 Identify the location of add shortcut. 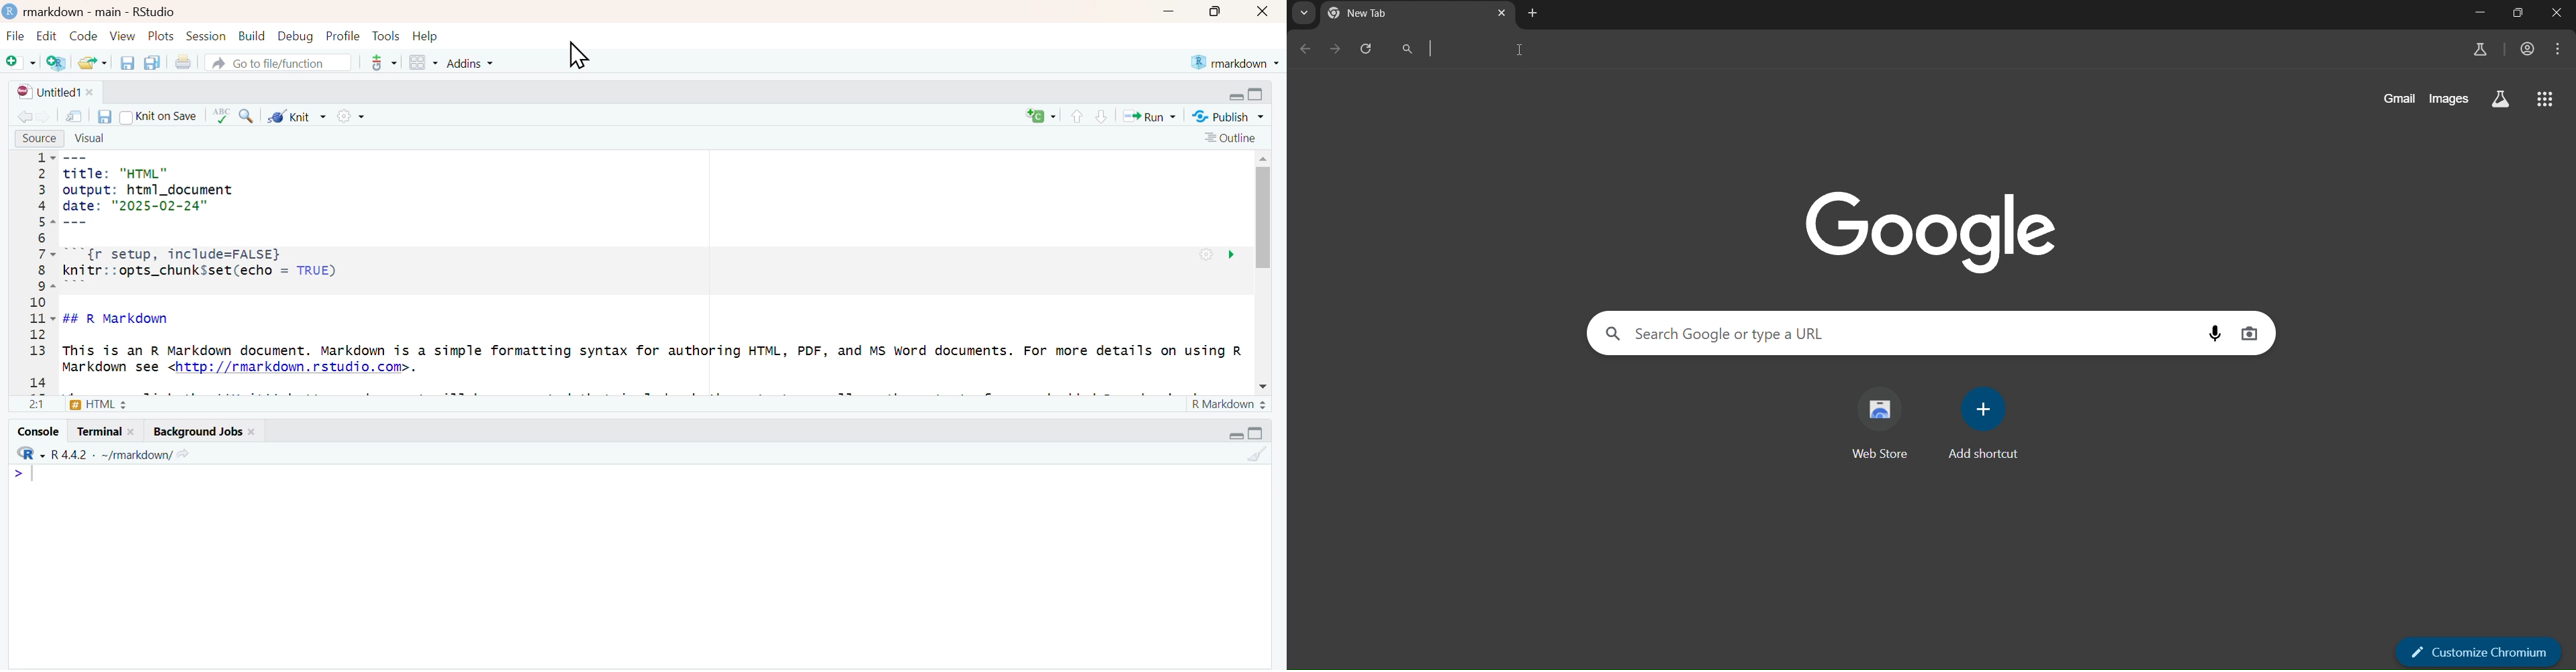
(1986, 428).